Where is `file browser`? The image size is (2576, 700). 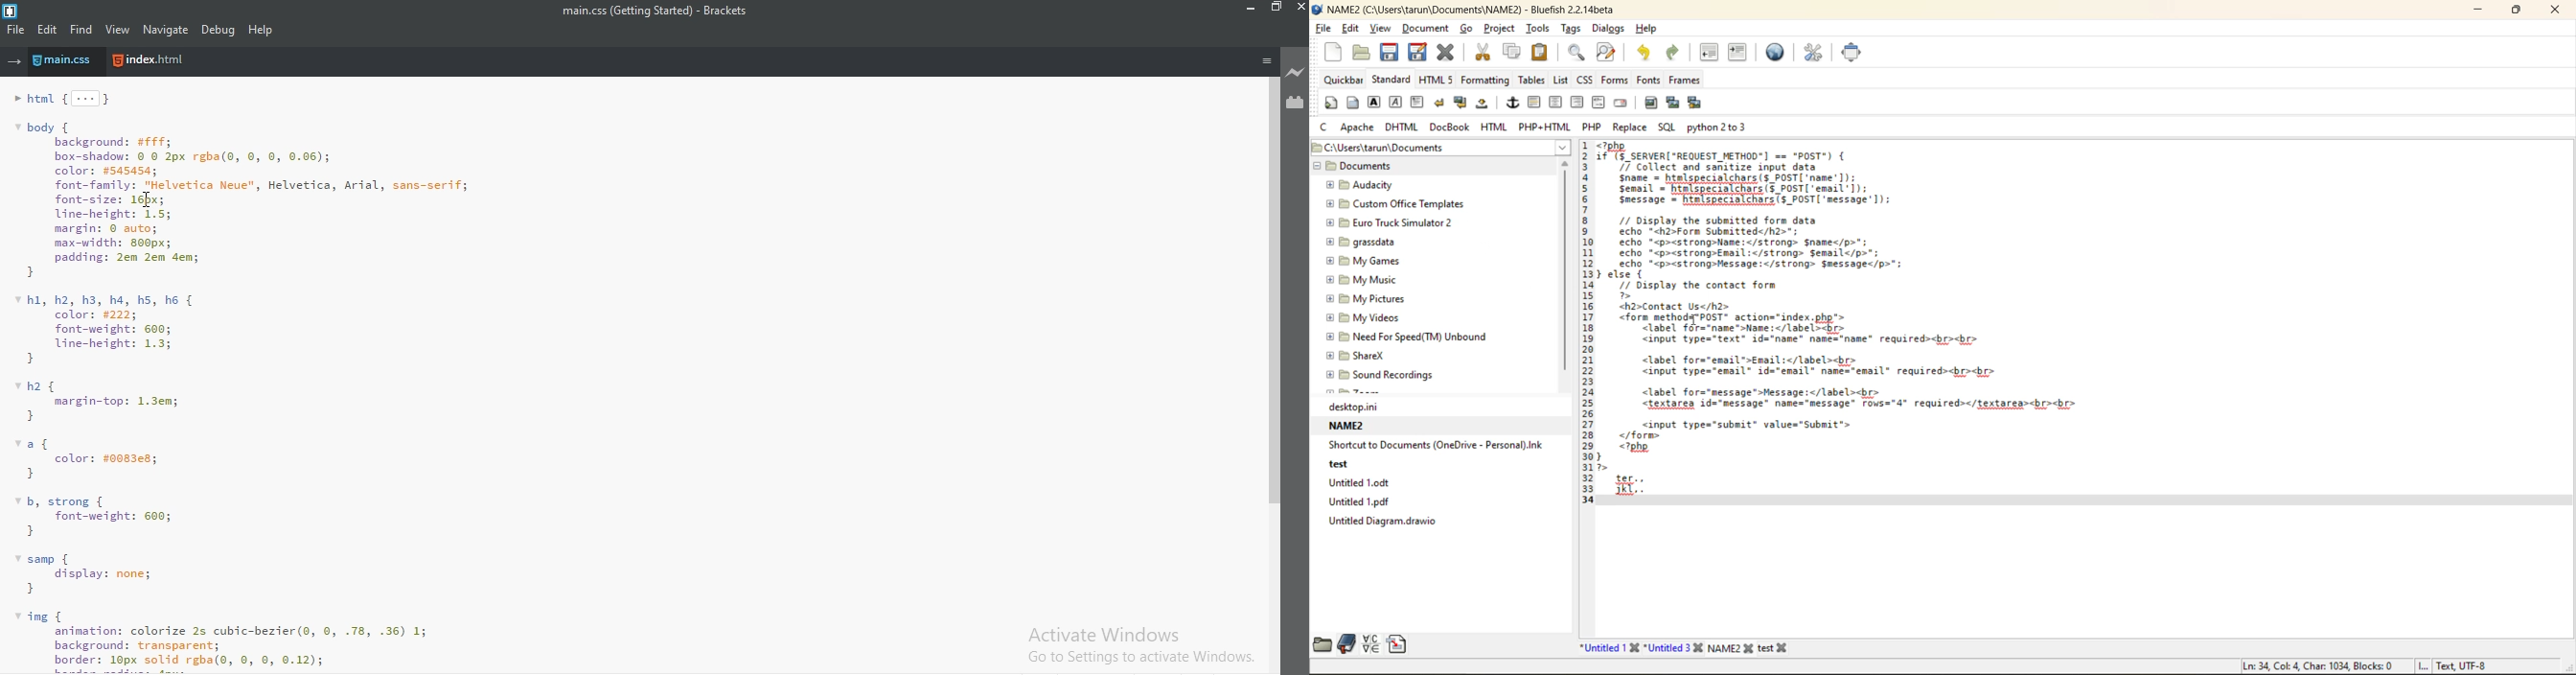 file browser is located at coordinates (1324, 644).